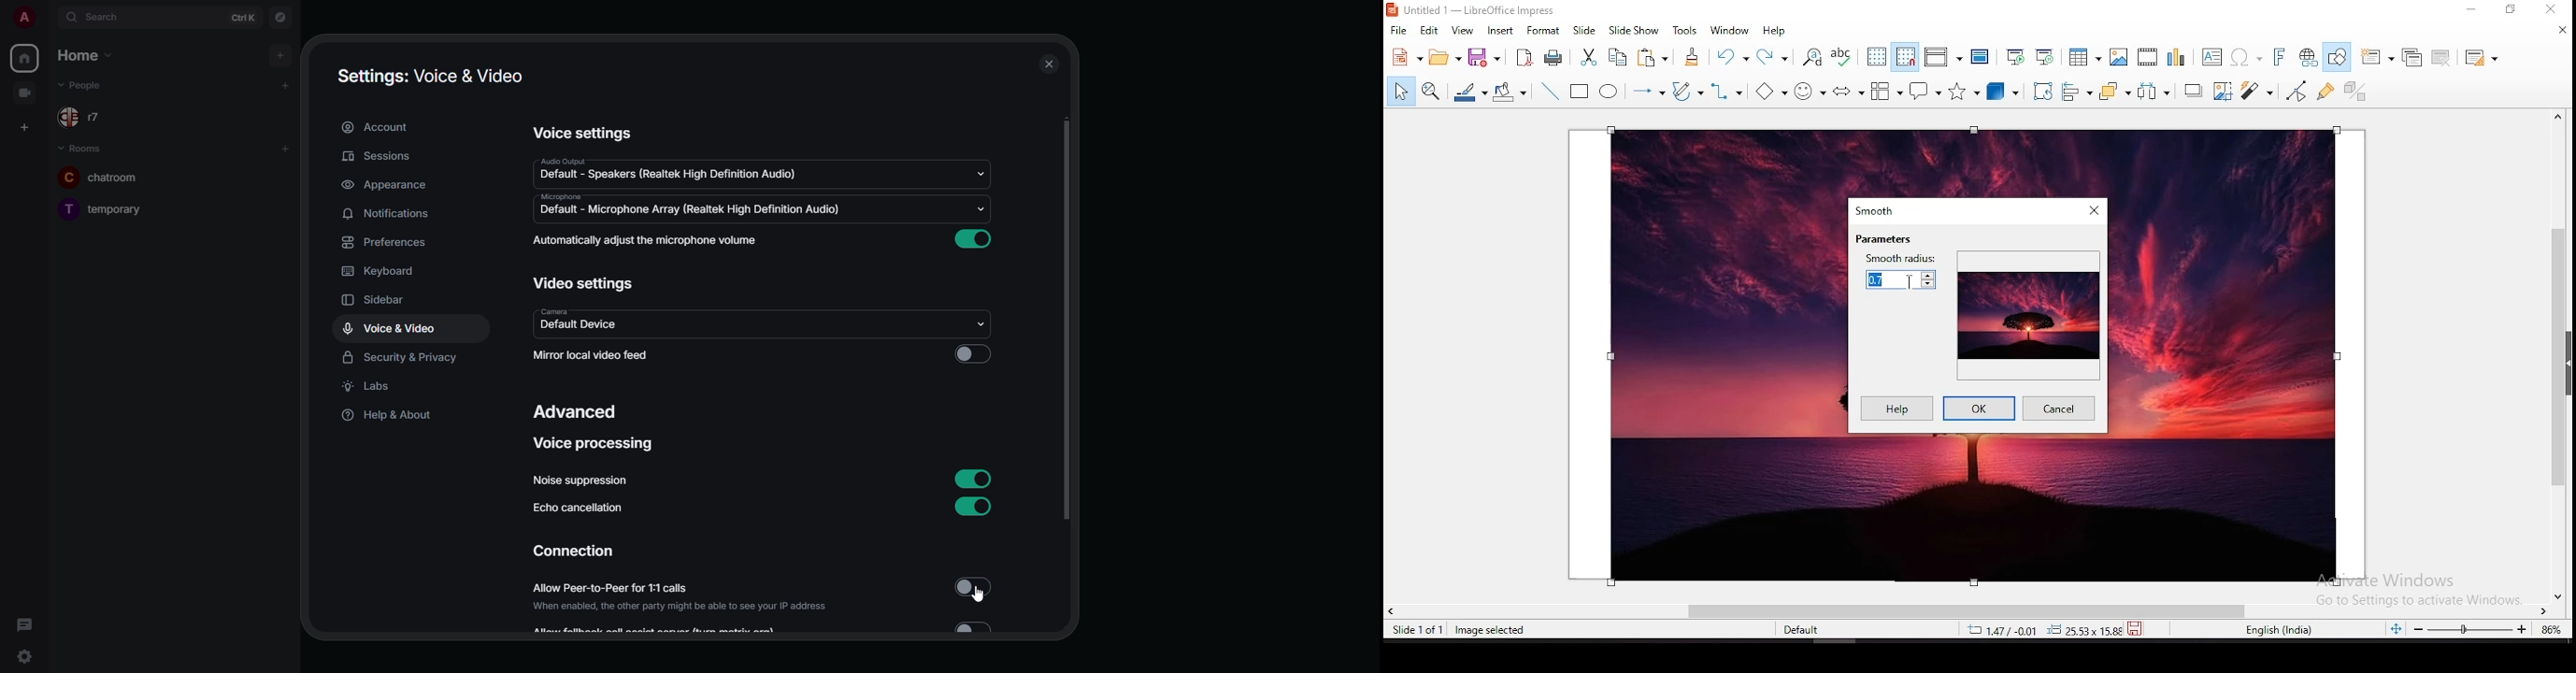  Describe the element at coordinates (577, 509) in the screenshot. I see `echo cancellation` at that location.